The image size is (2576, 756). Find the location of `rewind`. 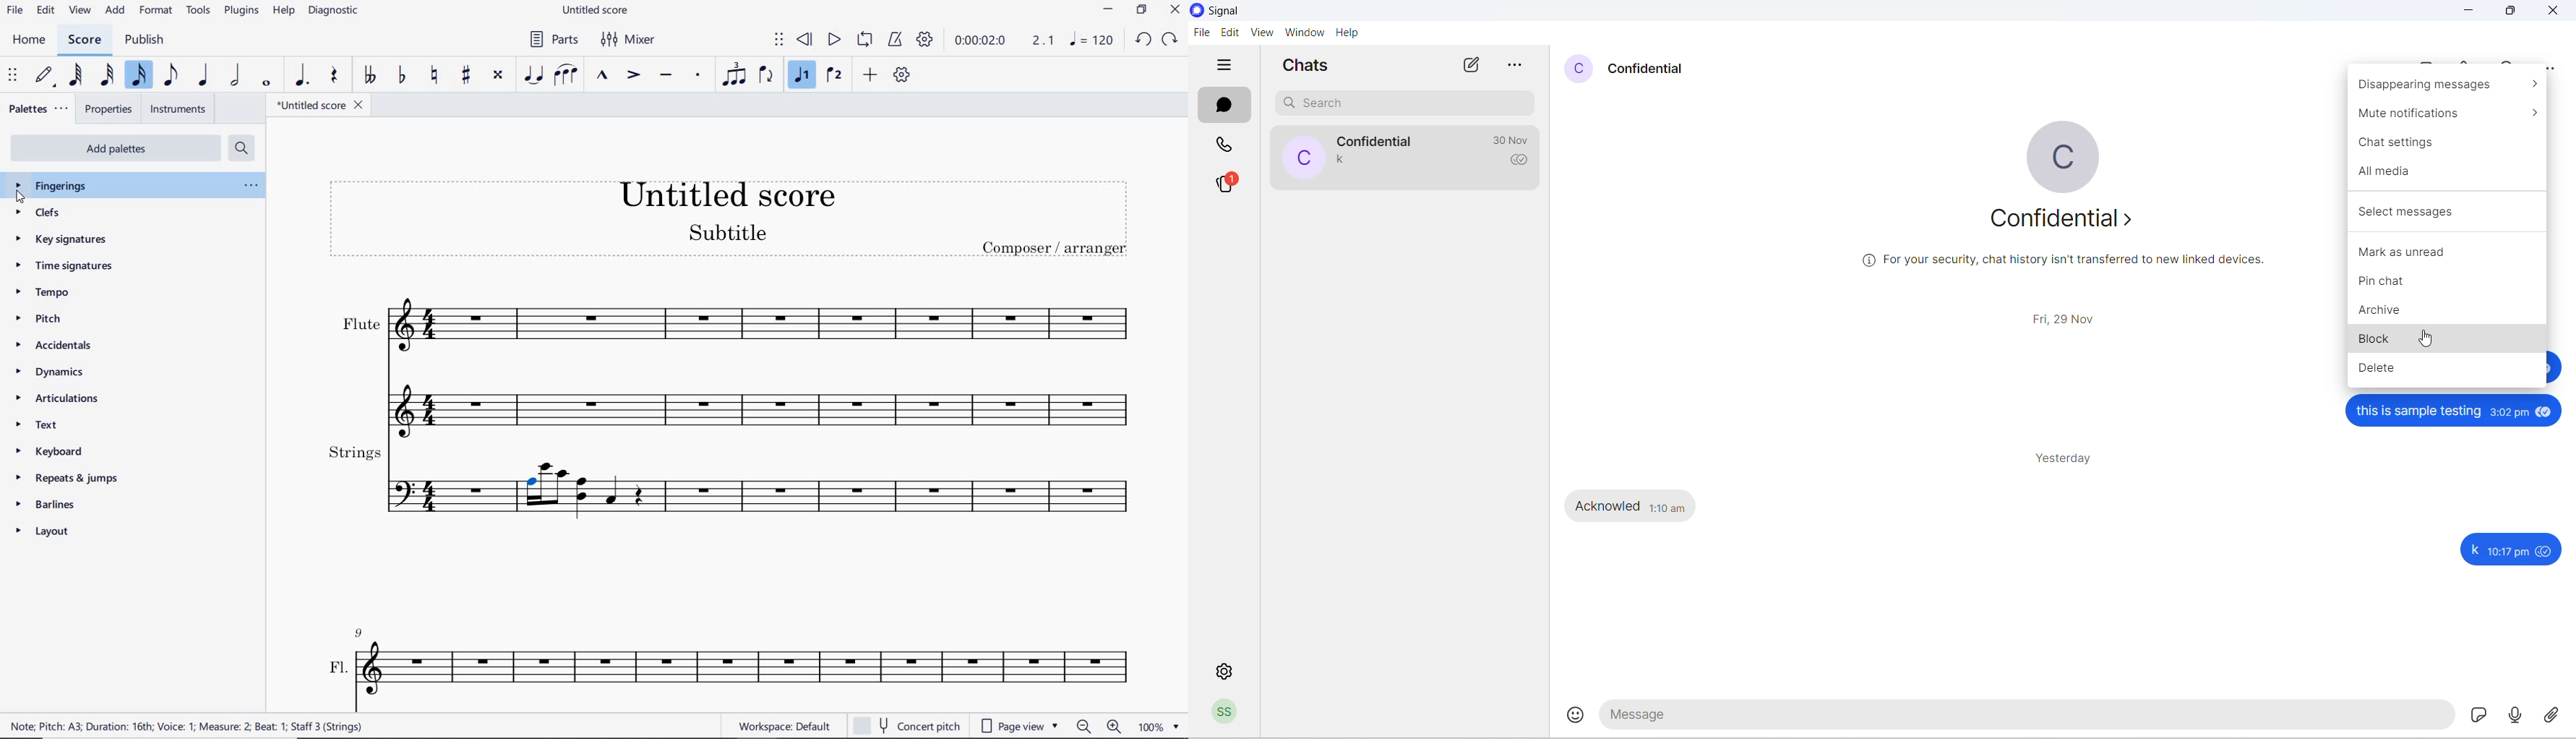

rewind is located at coordinates (805, 38).